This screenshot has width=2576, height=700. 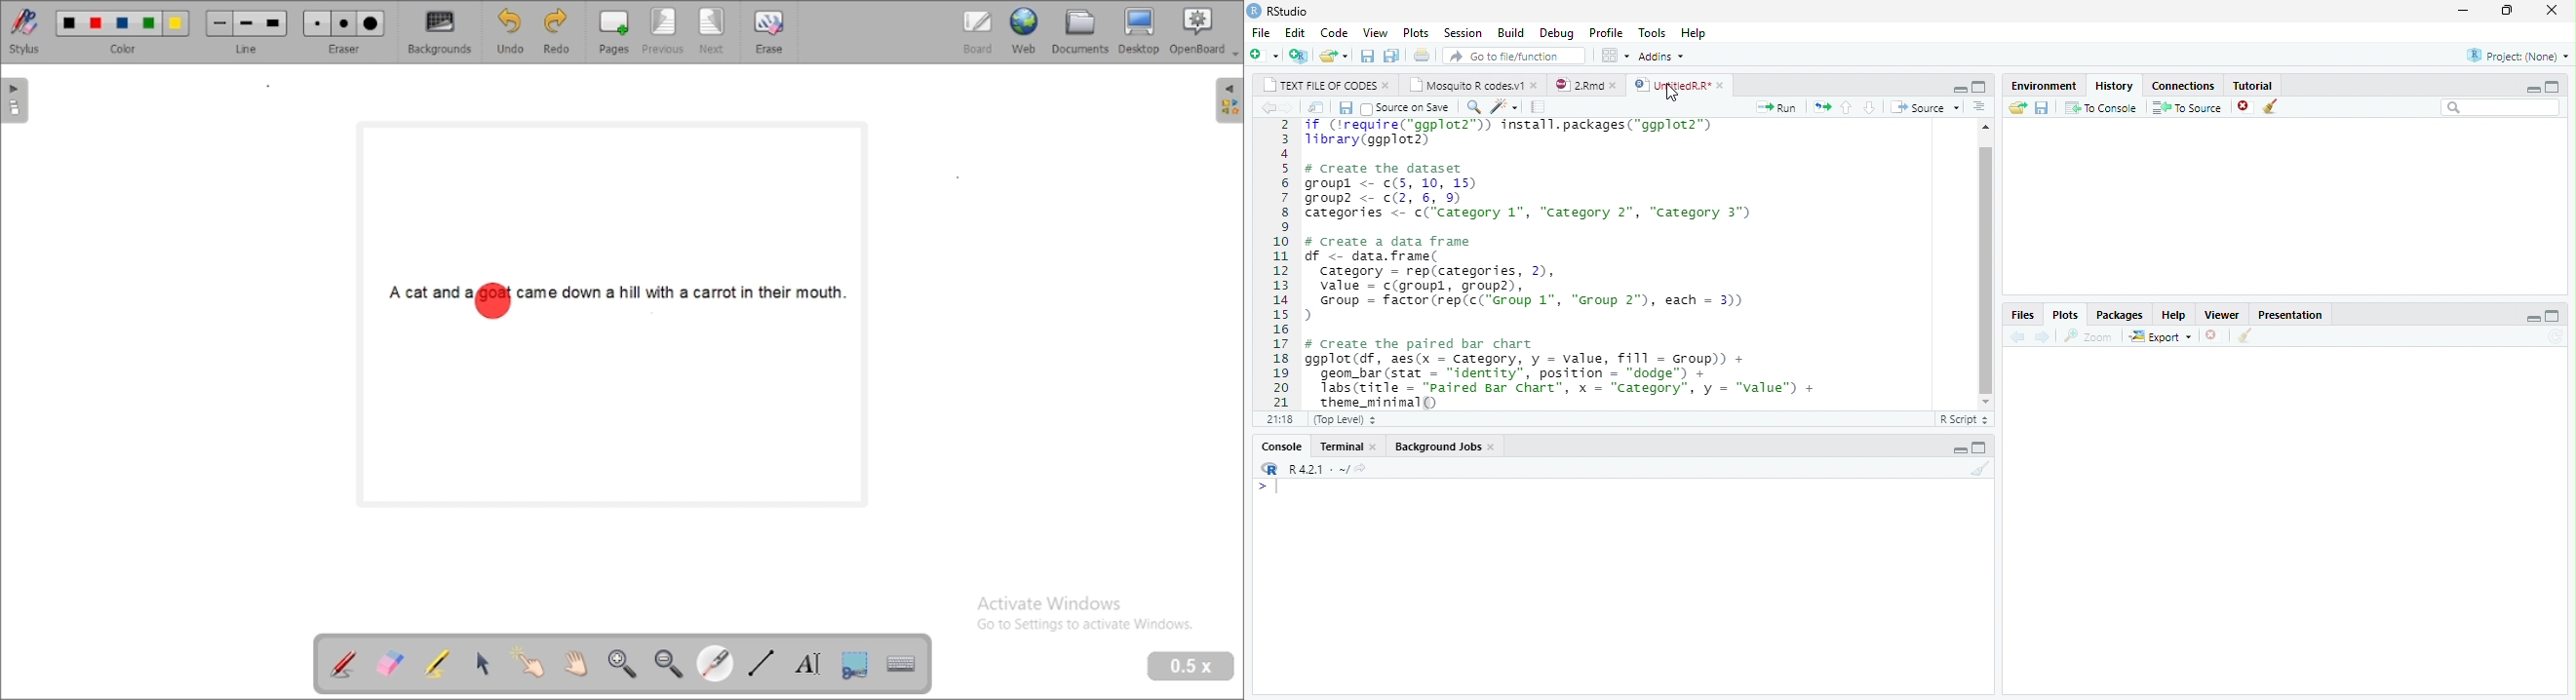 I want to click on maximize, so click(x=2554, y=317).